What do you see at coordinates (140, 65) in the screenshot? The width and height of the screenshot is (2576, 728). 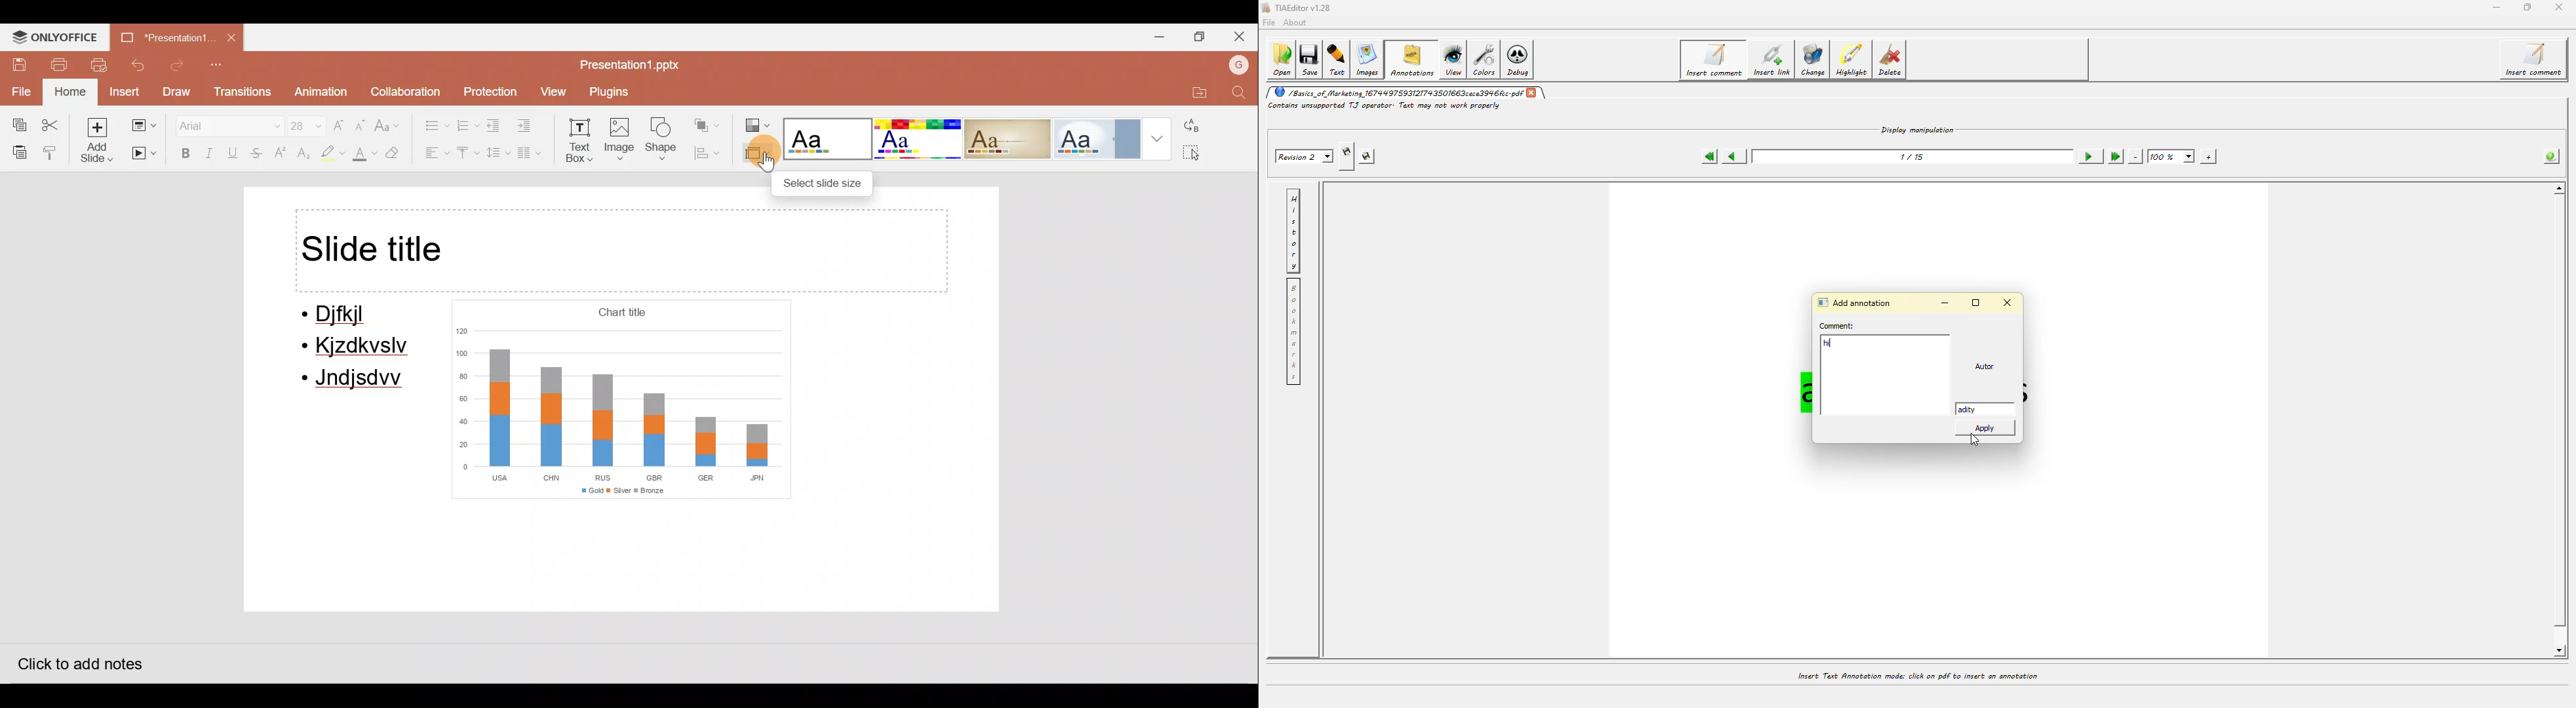 I see `Undo` at bounding box center [140, 65].